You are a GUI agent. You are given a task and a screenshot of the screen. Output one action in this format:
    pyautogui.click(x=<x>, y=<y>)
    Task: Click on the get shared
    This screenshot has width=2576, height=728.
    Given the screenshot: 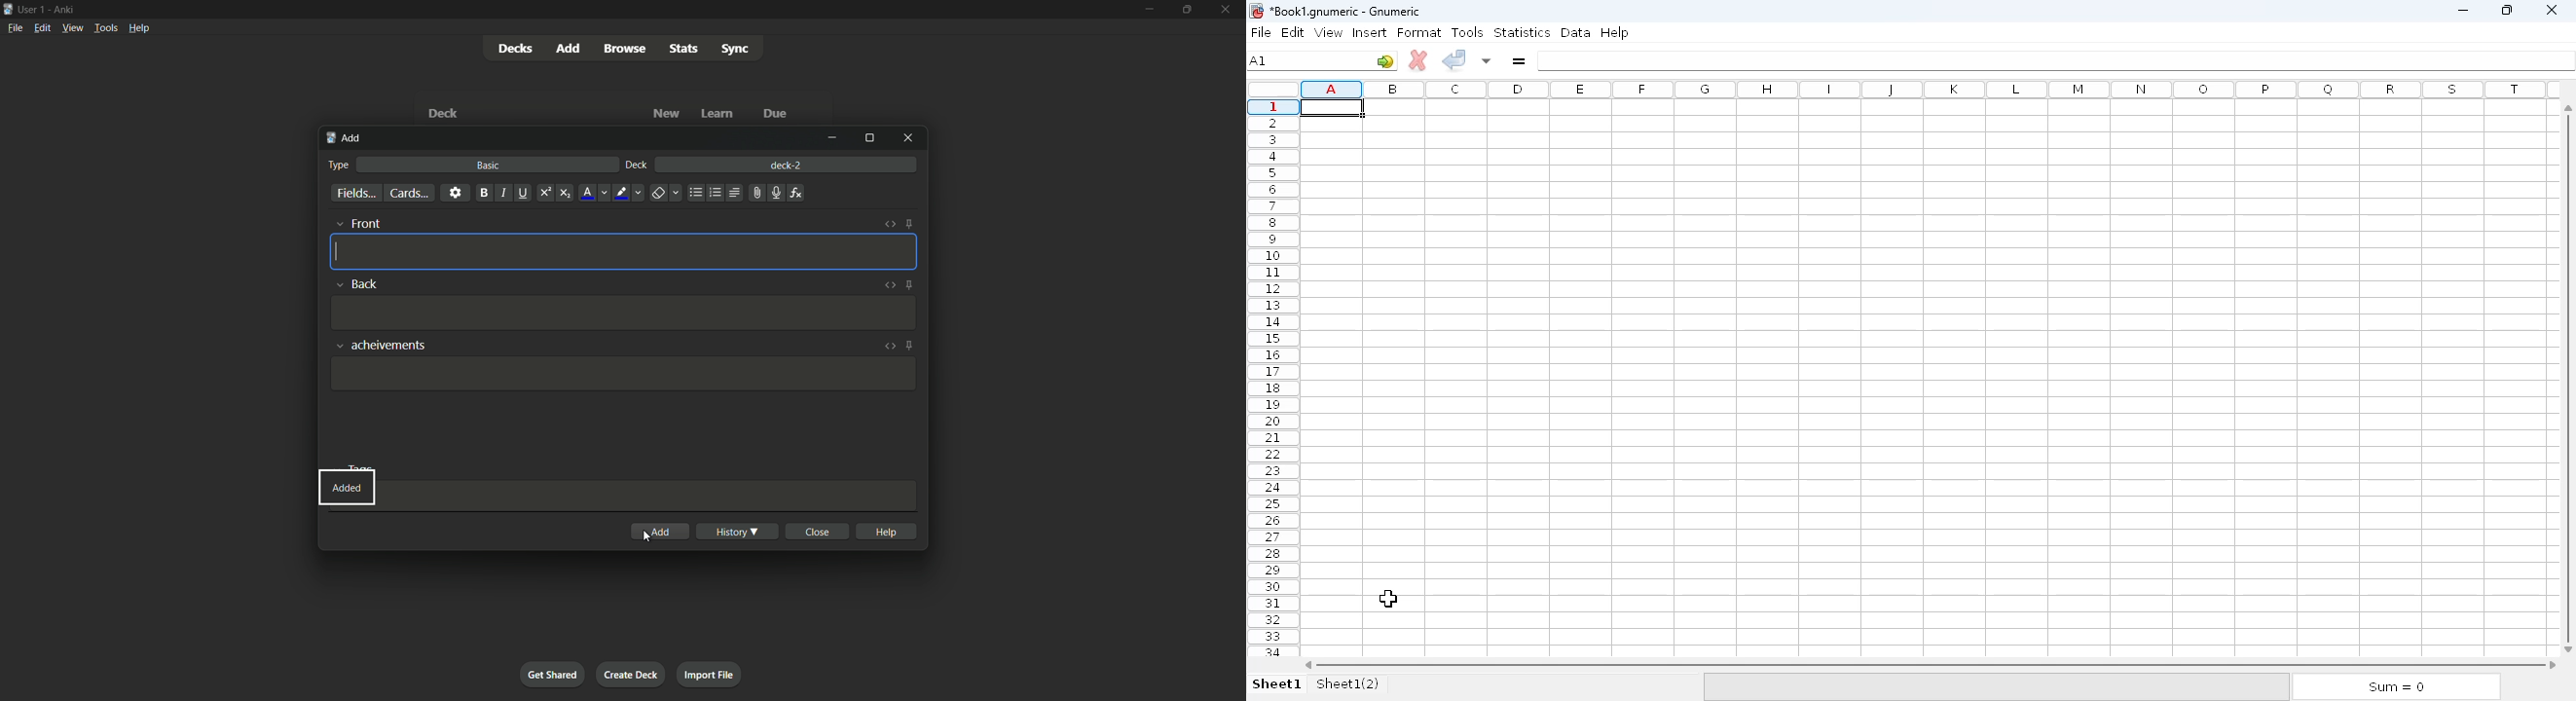 What is the action you would take?
    pyautogui.click(x=552, y=675)
    